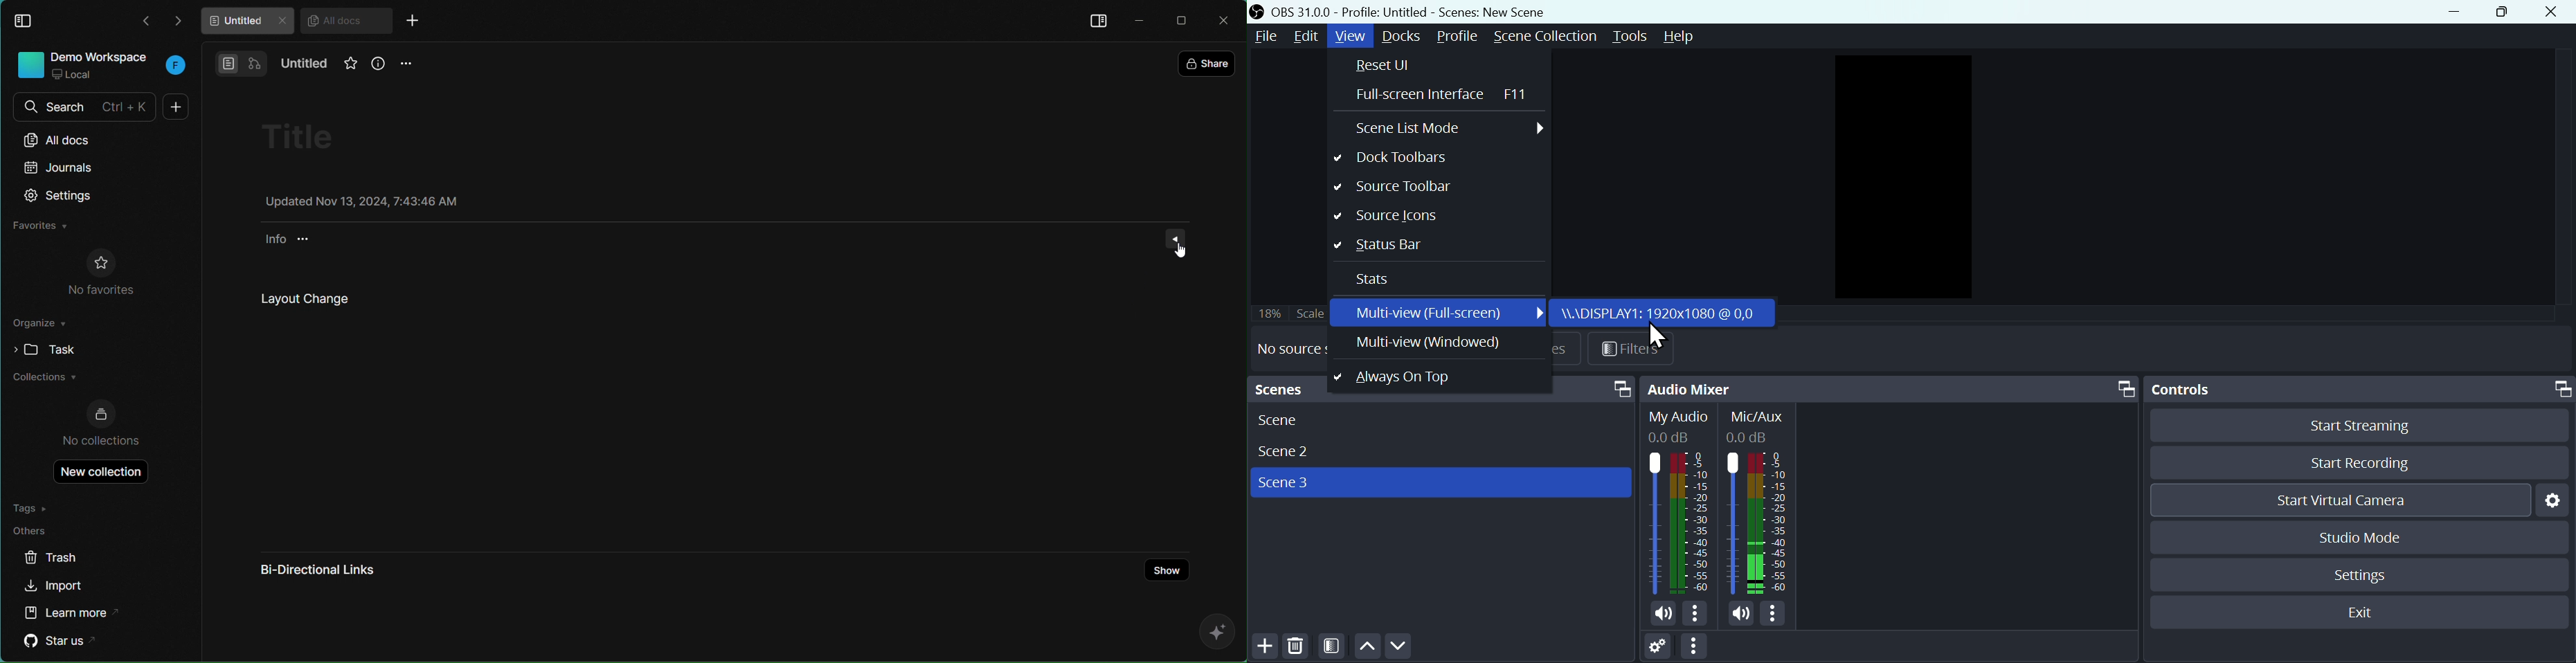  Describe the element at coordinates (1258, 11) in the screenshot. I see `OBS Desktop icon` at that location.